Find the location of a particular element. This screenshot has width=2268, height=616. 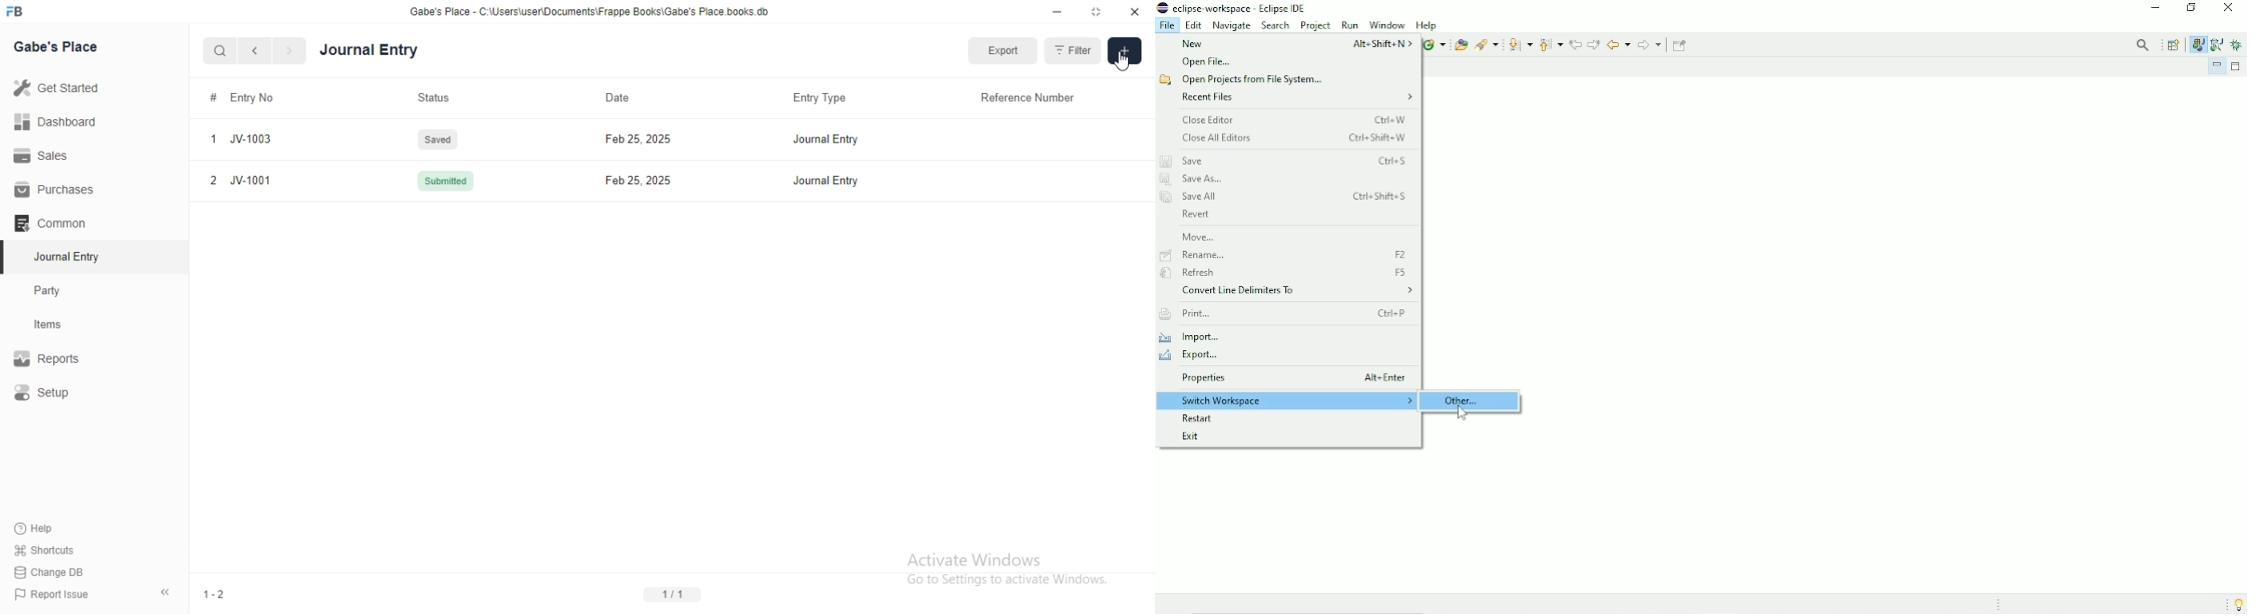

Next is located at coordinates (288, 51).